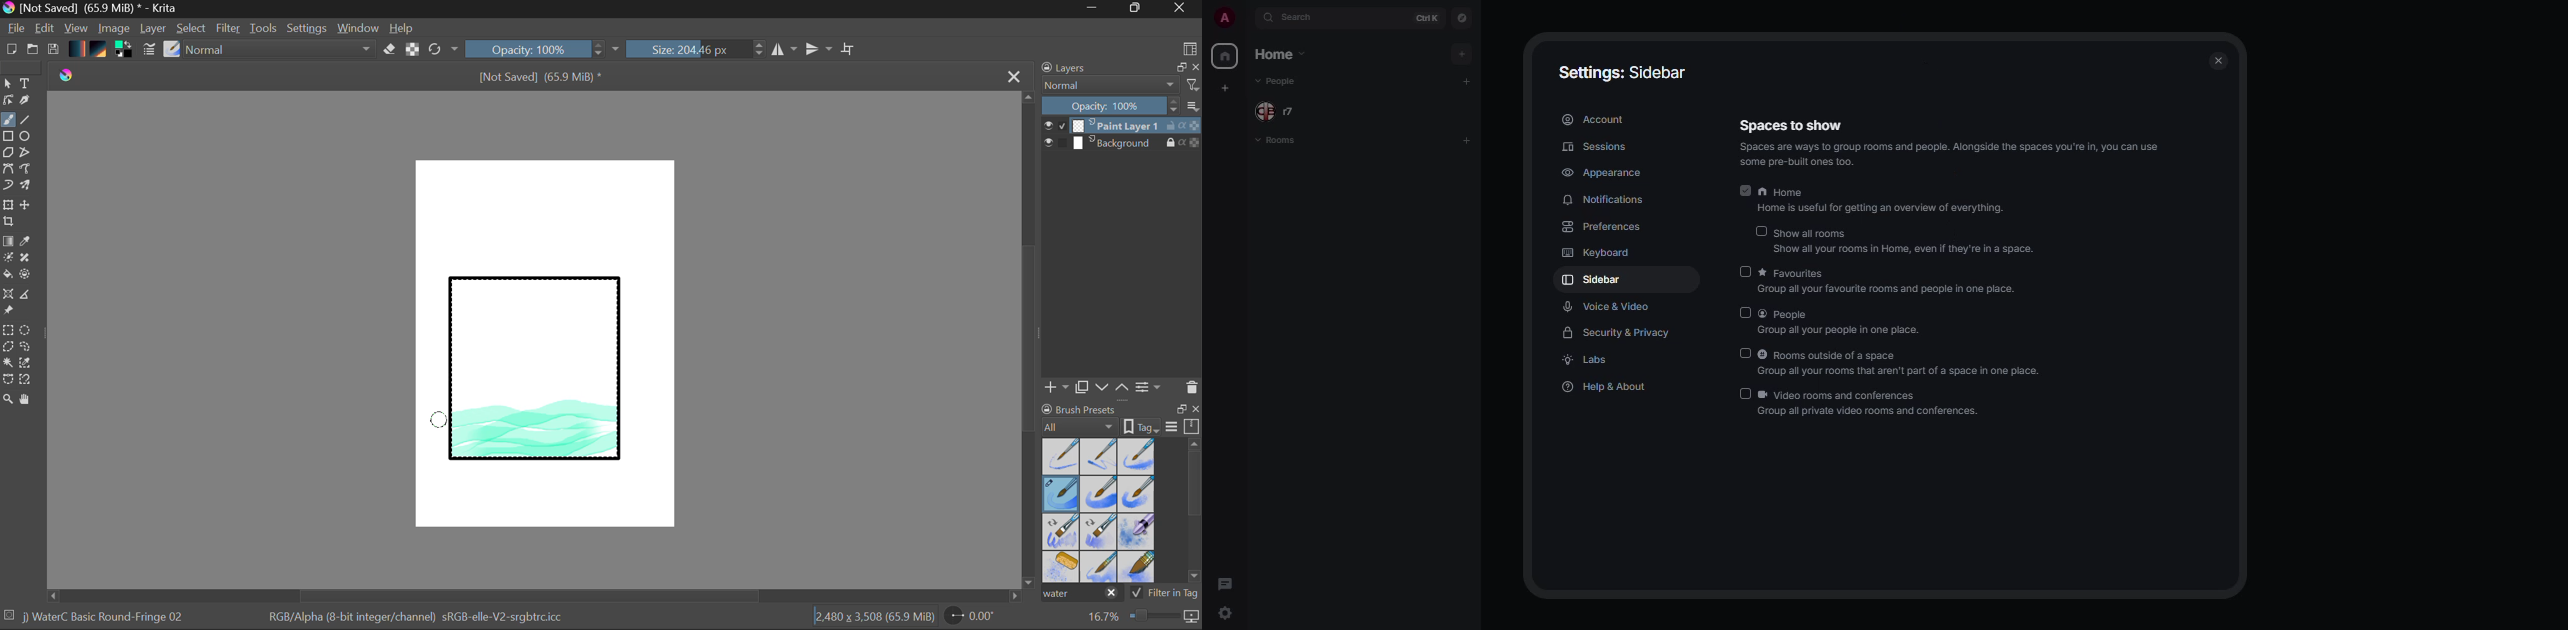  Describe the element at coordinates (1248, 17) in the screenshot. I see `expand` at that location.